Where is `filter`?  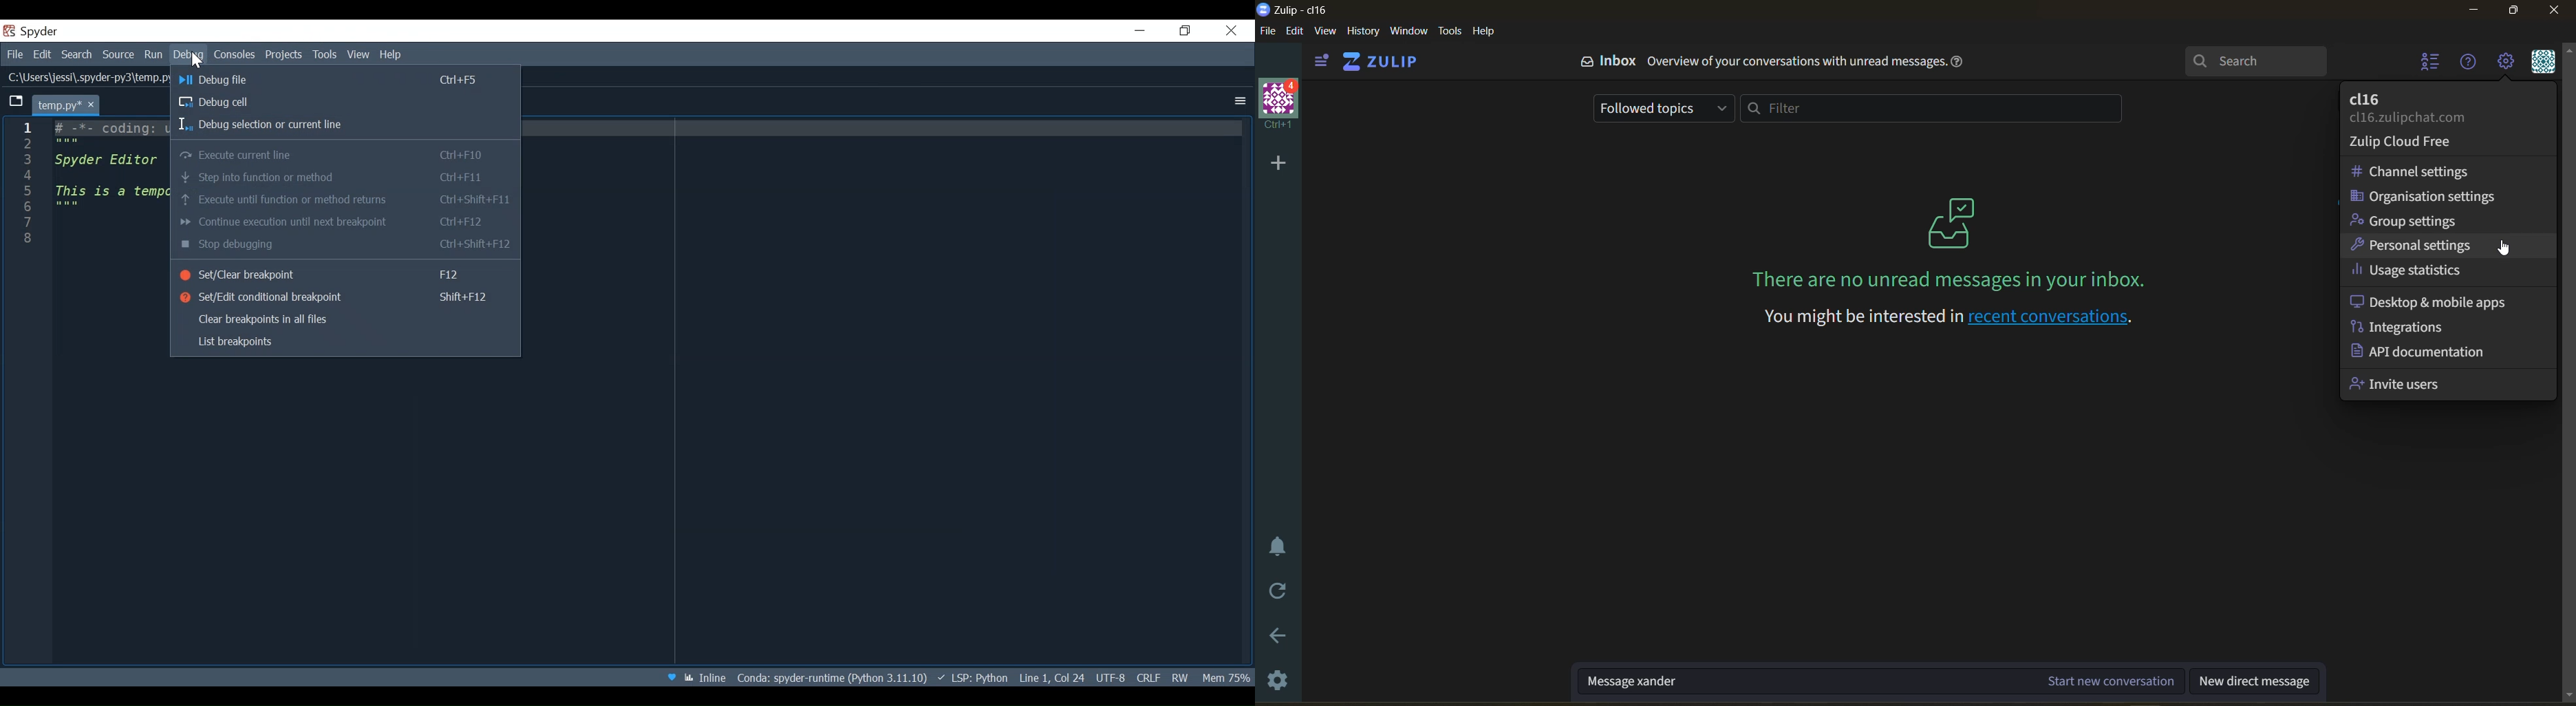 filter is located at coordinates (1926, 109).